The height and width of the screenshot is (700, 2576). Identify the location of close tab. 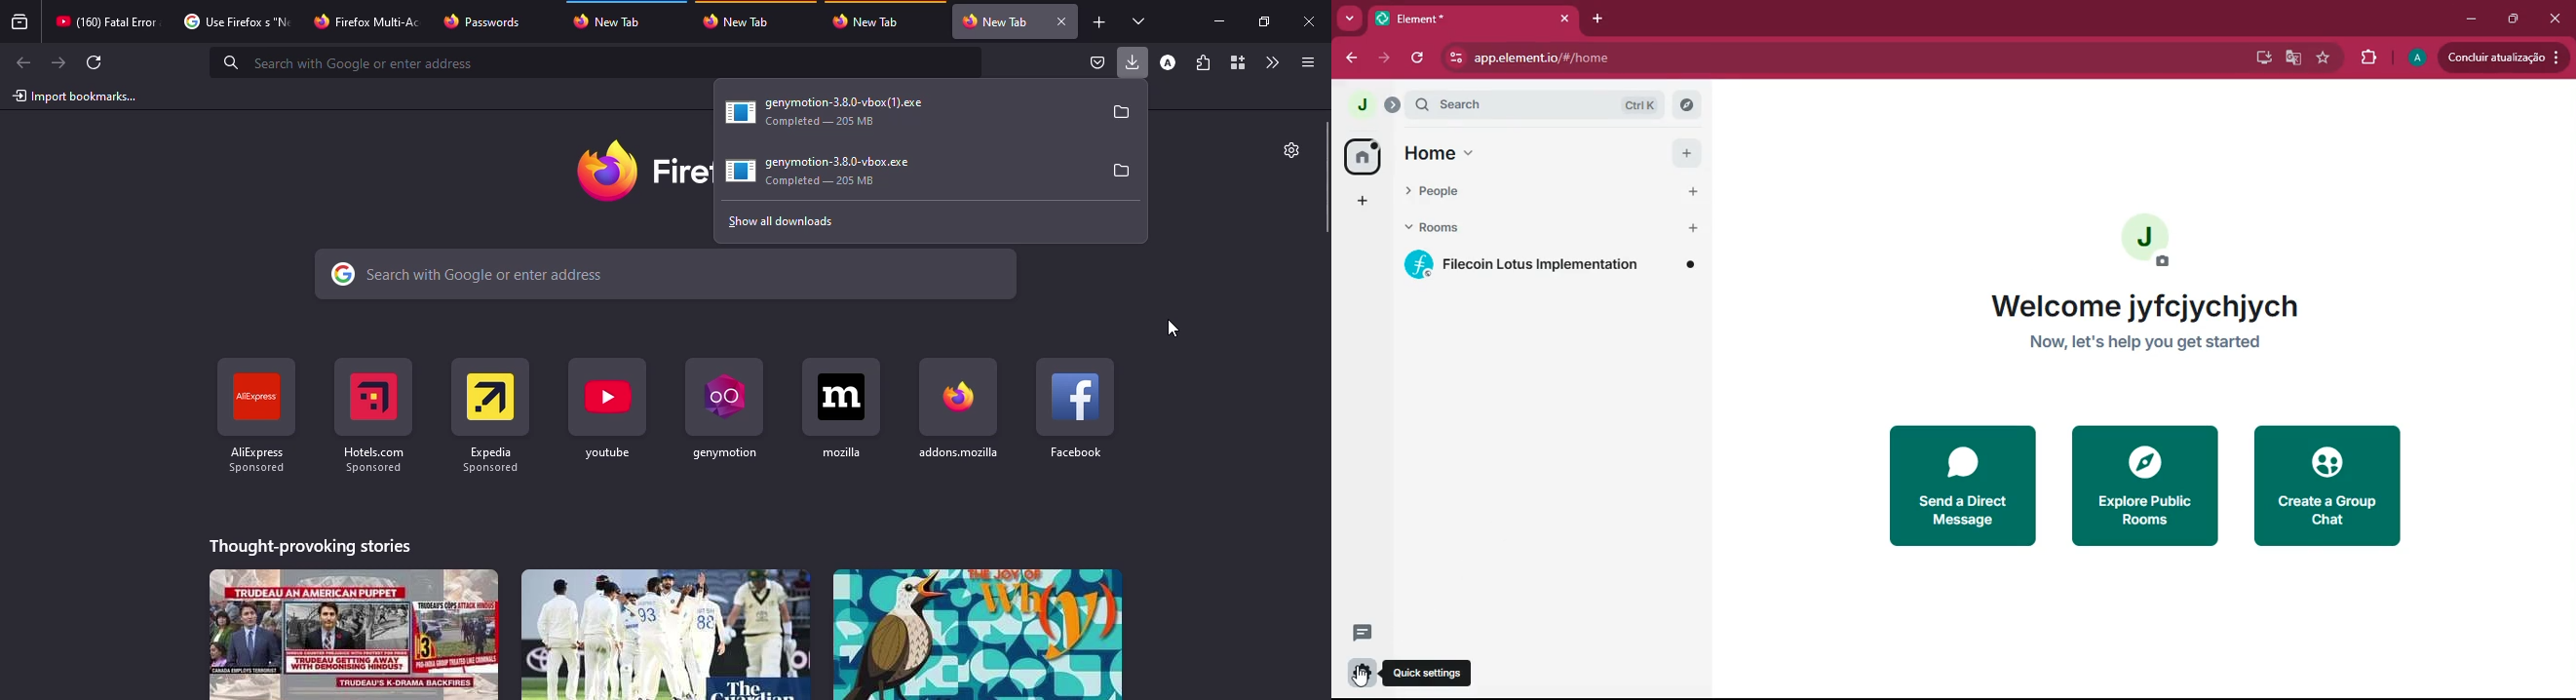
(1565, 19).